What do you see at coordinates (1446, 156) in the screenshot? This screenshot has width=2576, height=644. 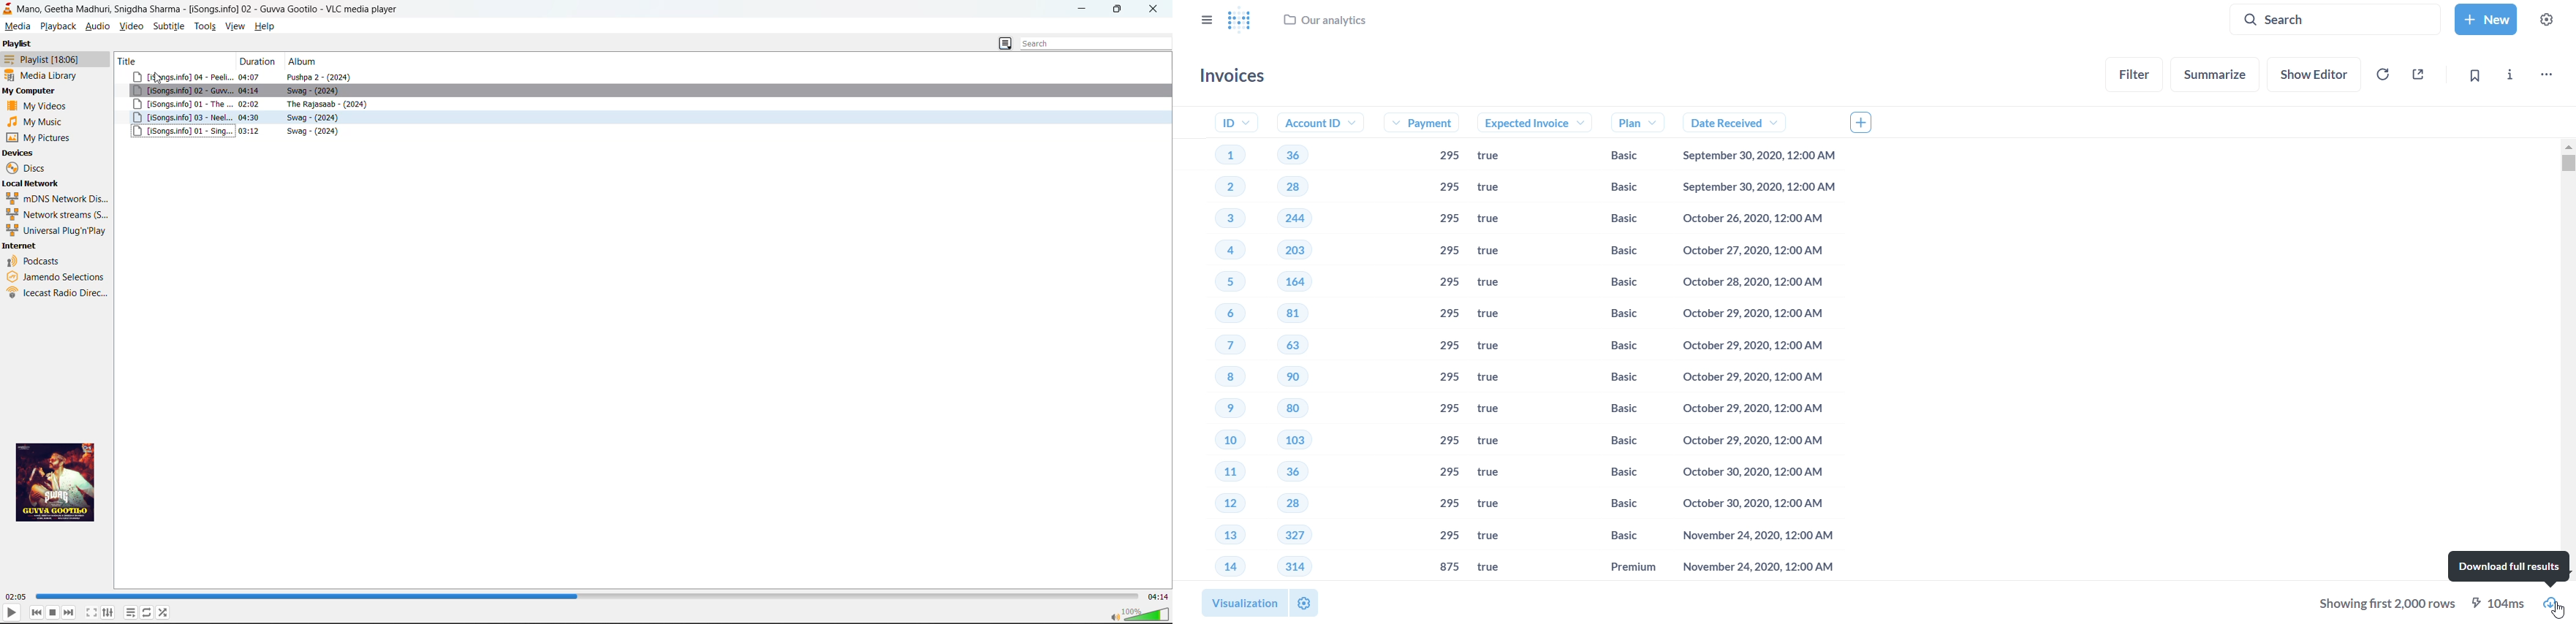 I see `295` at bounding box center [1446, 156].